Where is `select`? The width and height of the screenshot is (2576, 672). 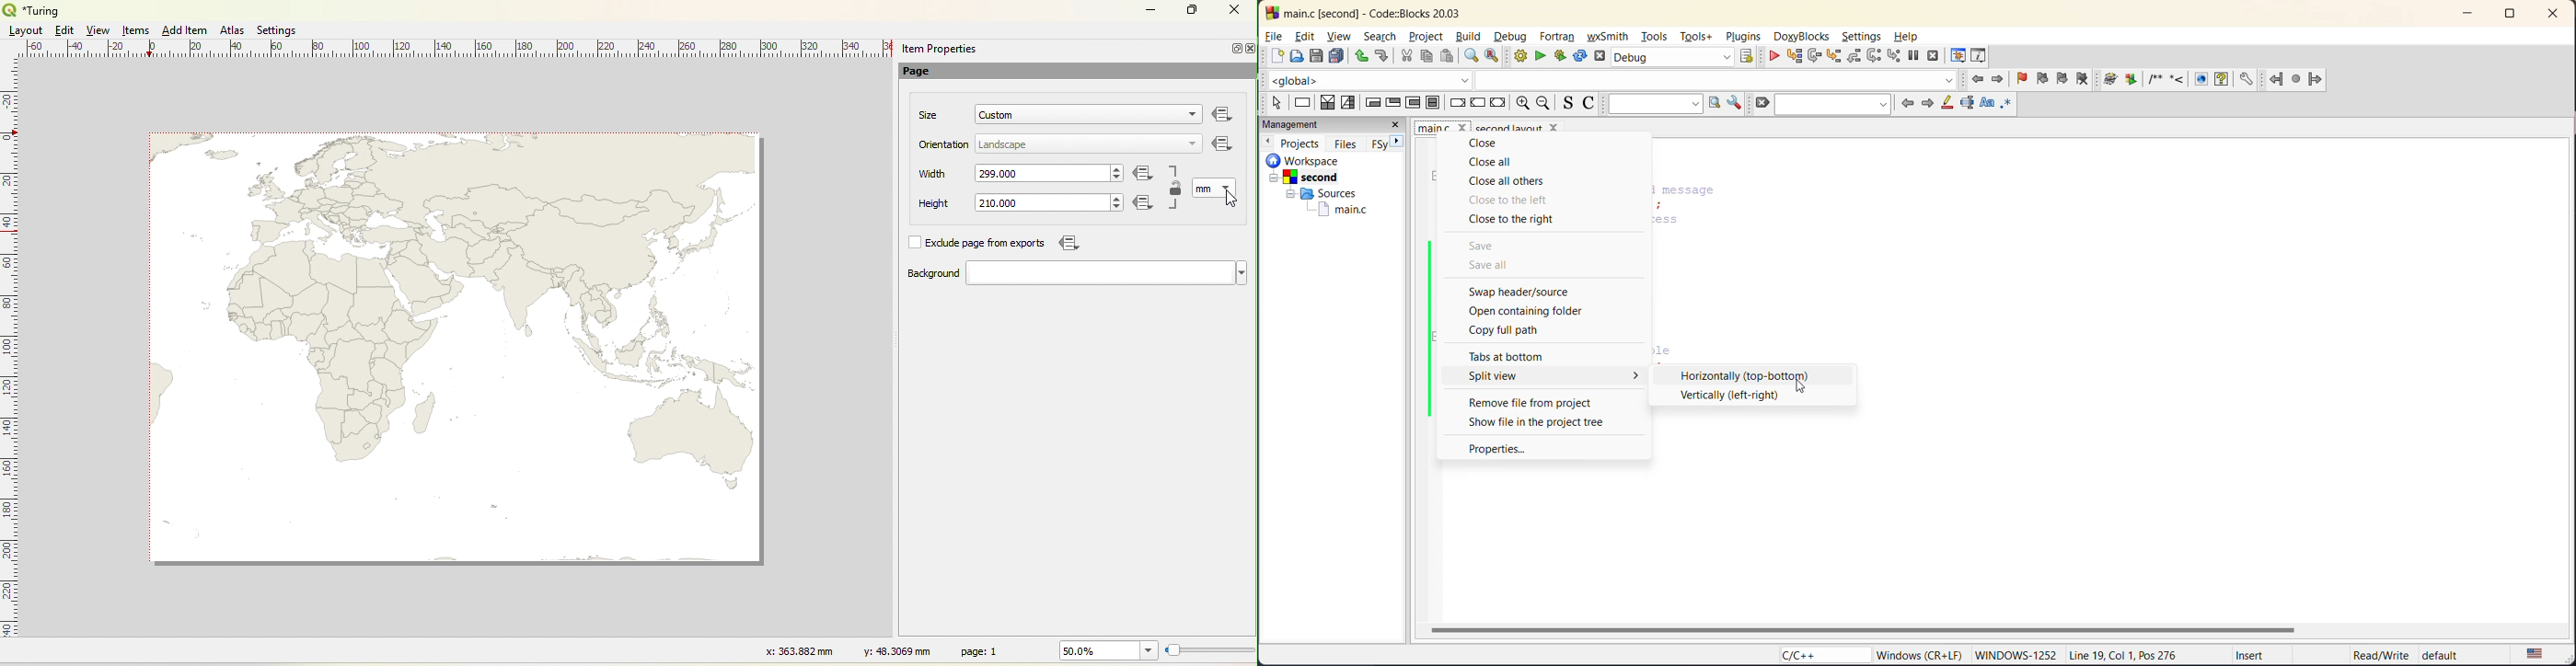 select is located at coordinates (1275, 103).